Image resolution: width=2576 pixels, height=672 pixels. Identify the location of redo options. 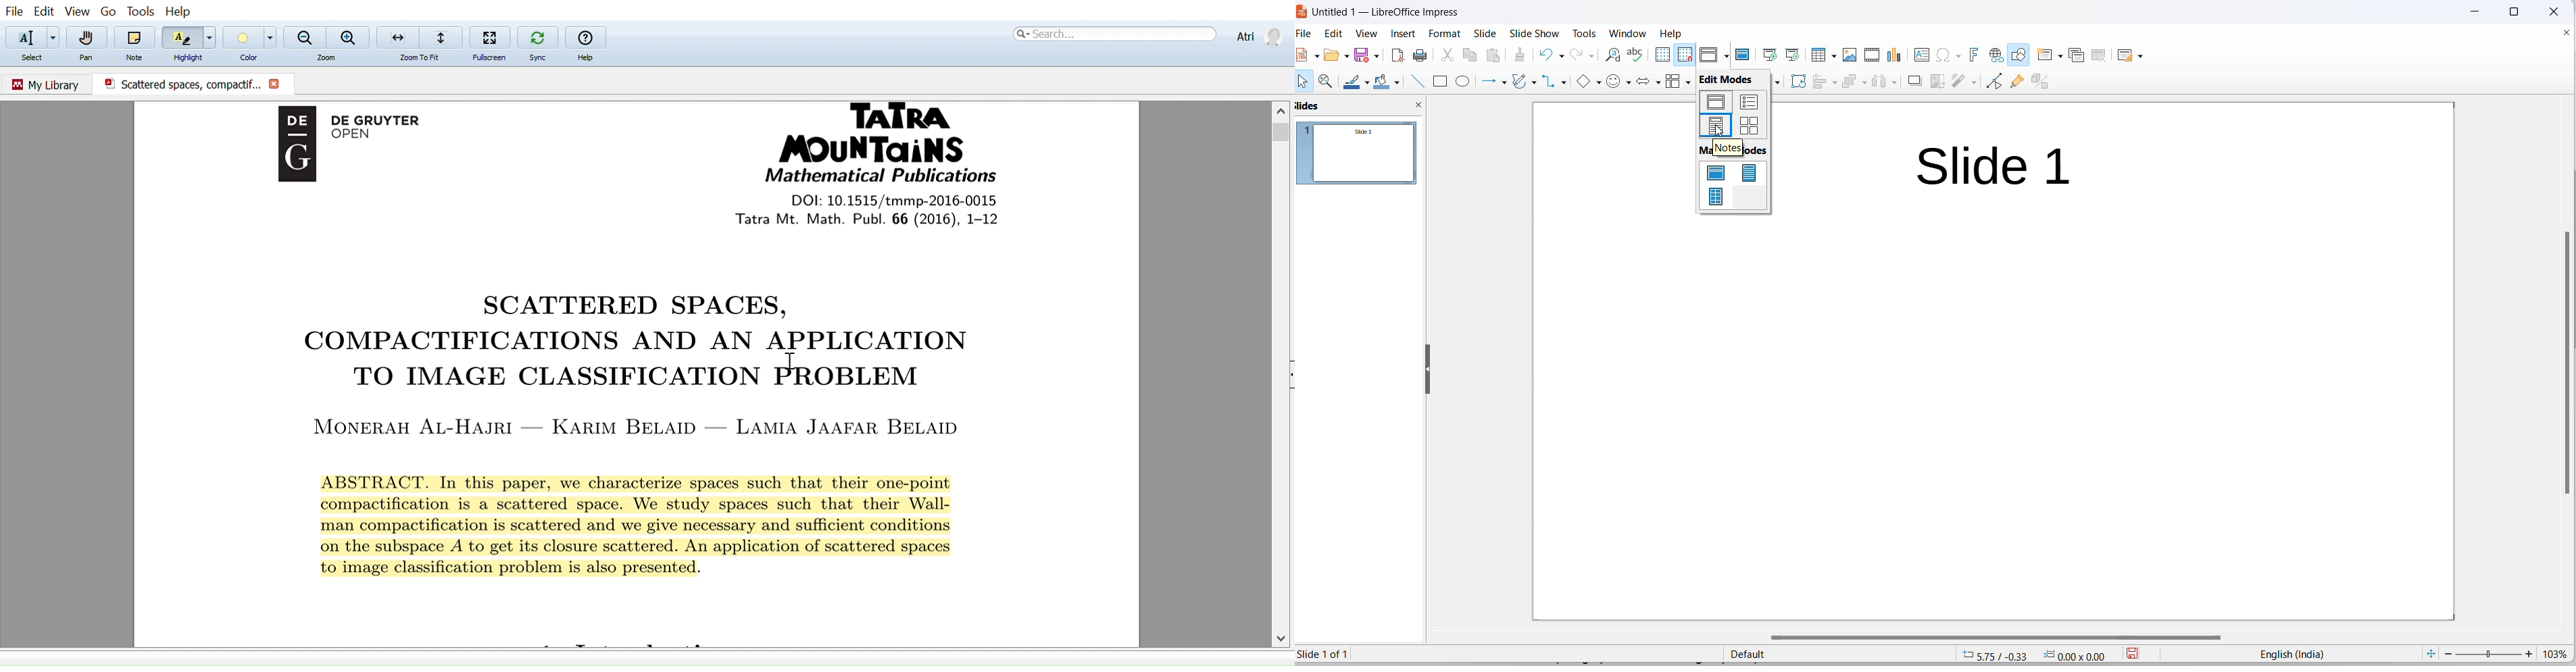
(1591, 55).